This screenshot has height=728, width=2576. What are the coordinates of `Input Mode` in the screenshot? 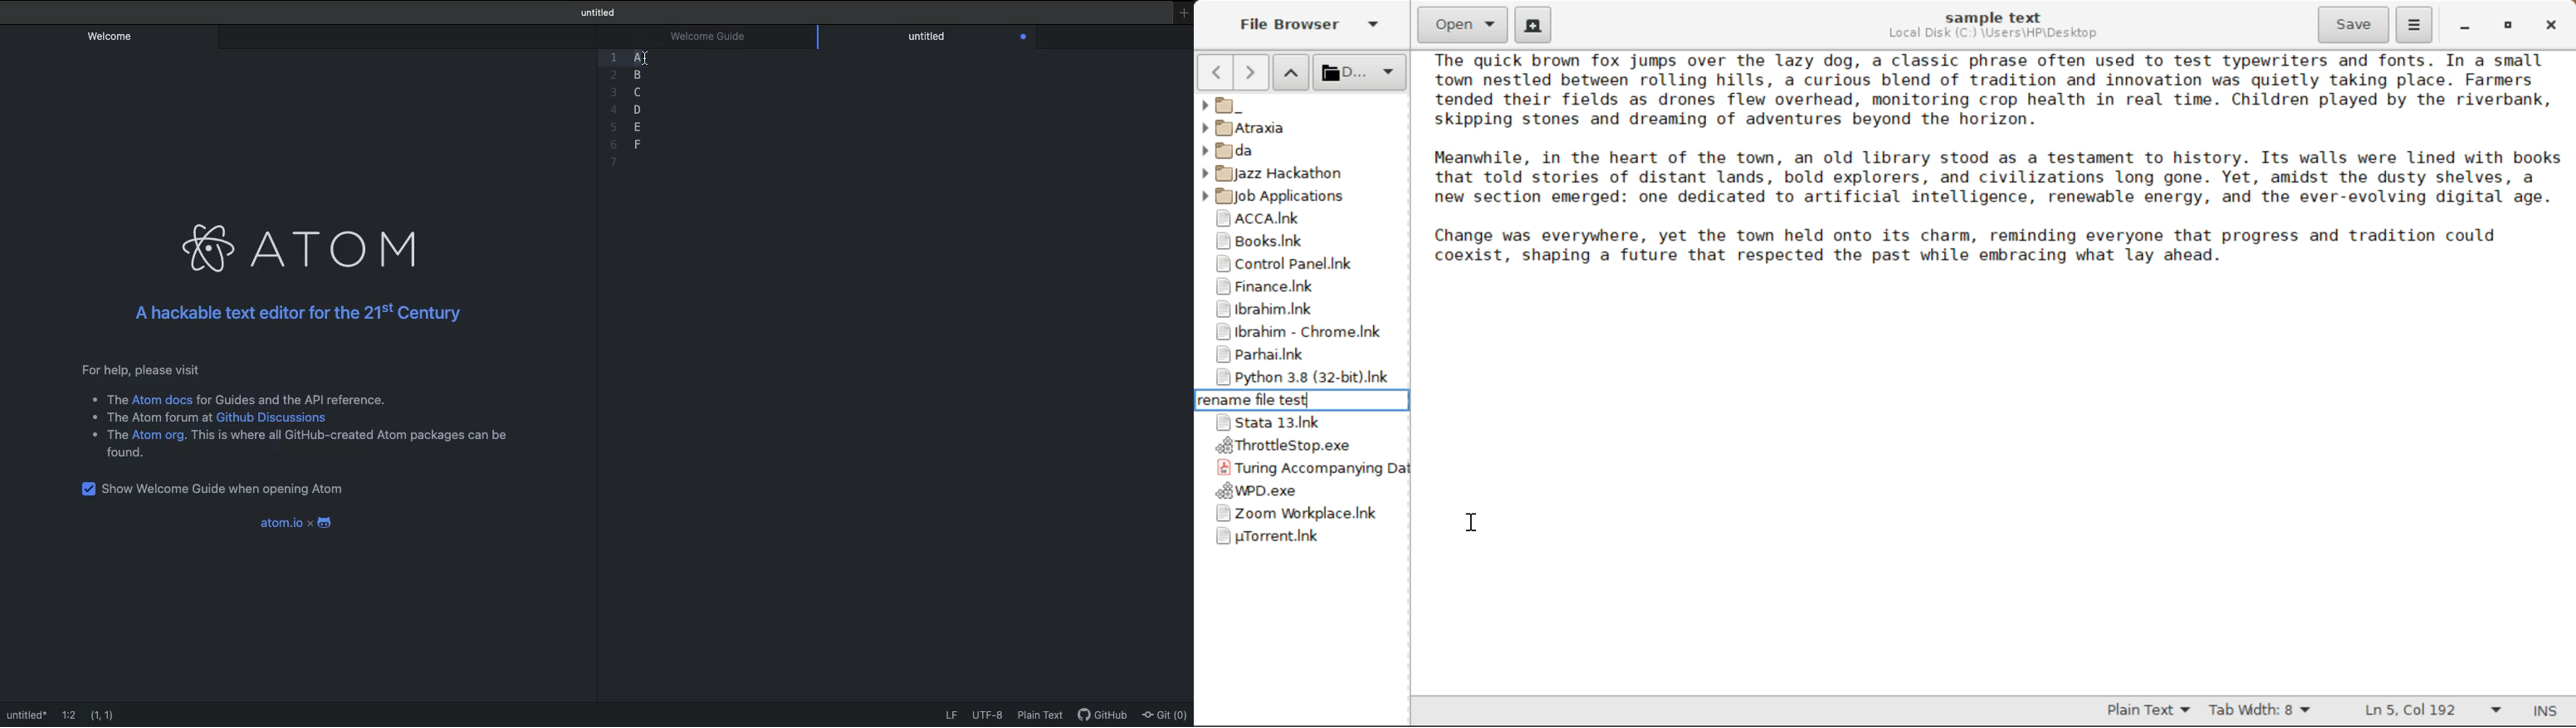 It's located at (2551, 712).